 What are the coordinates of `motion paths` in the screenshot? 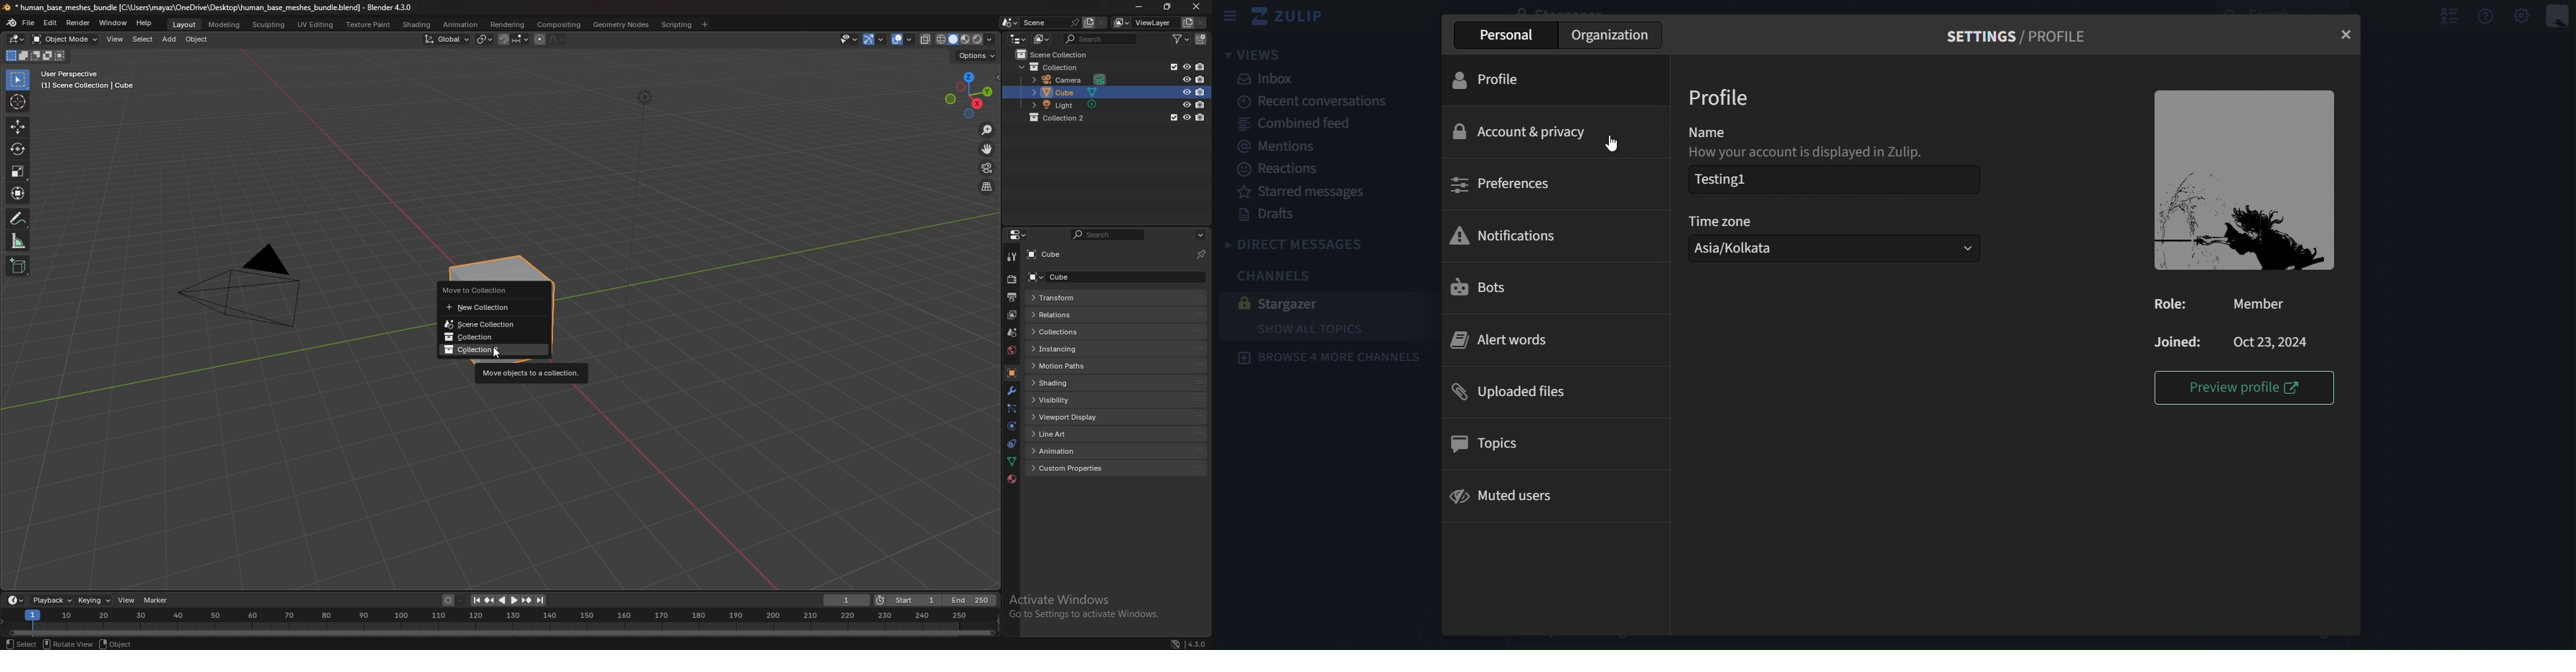 It's located at (1079, 367).